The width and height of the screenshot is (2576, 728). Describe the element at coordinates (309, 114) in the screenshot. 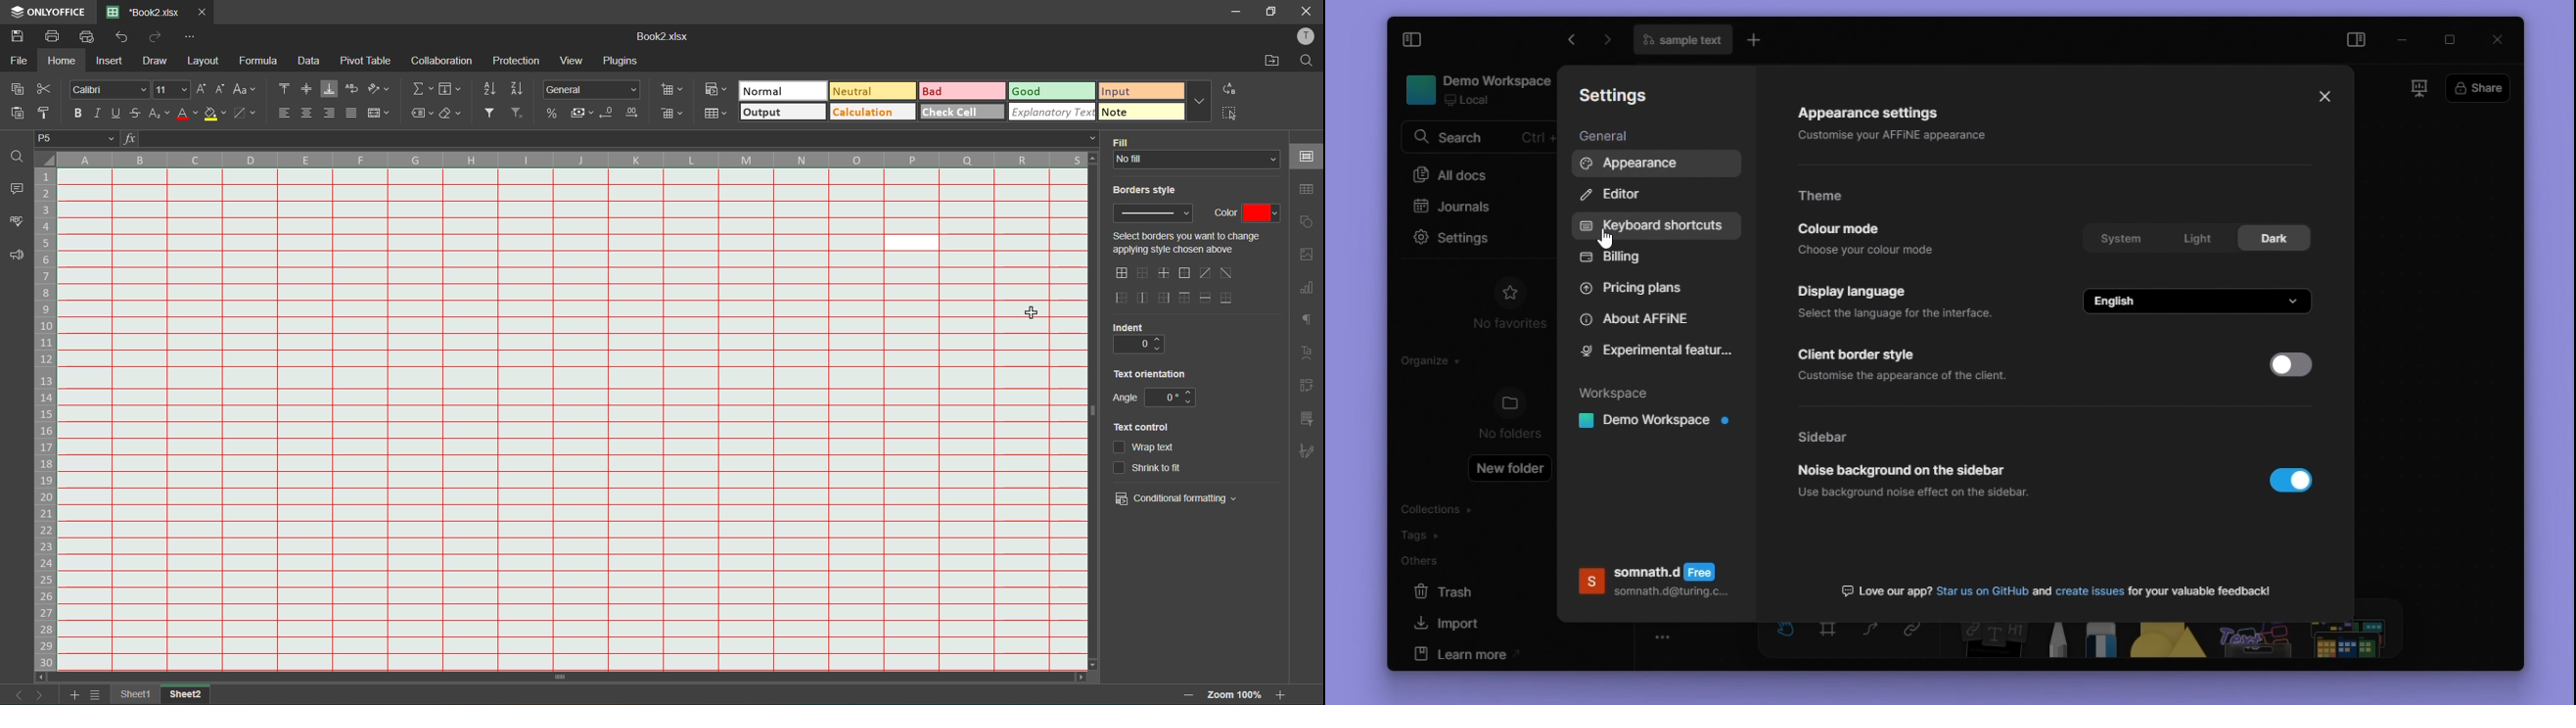

I see `align center` at that location.